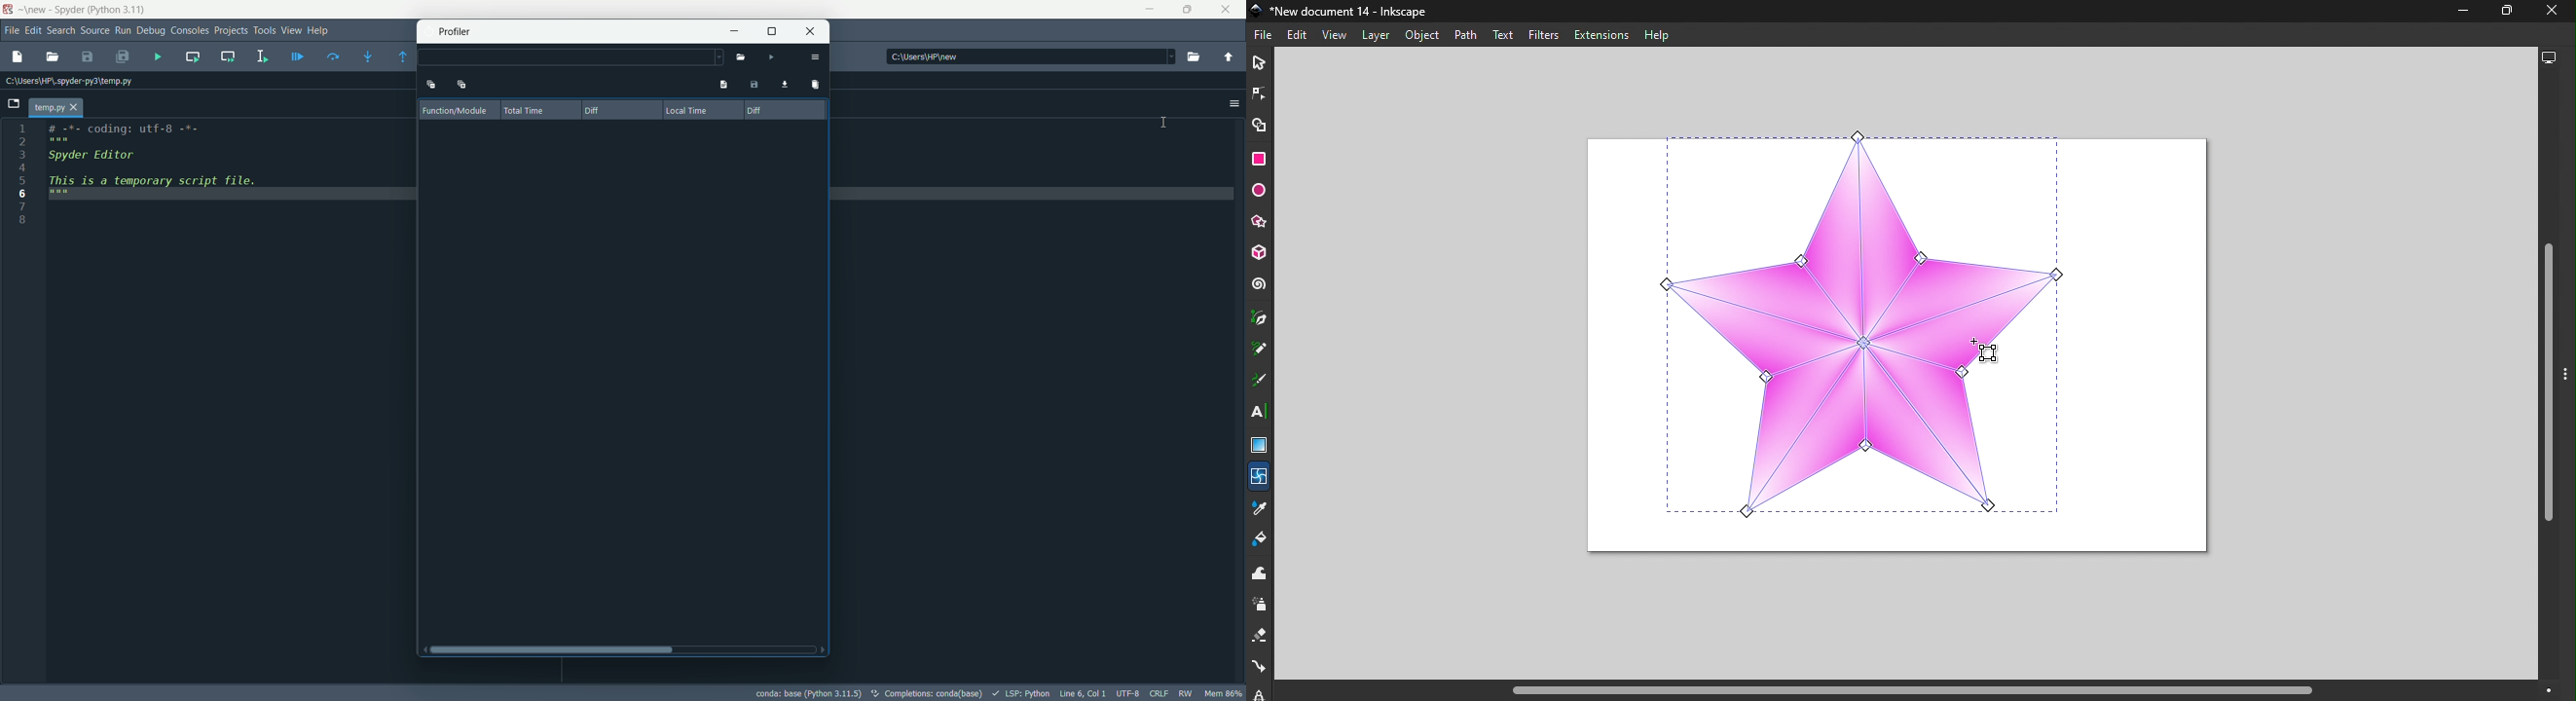  What do you see at coordinates (1543, 36) in the screenshot?
I see `Filters` at bounding box center [1543, 36].